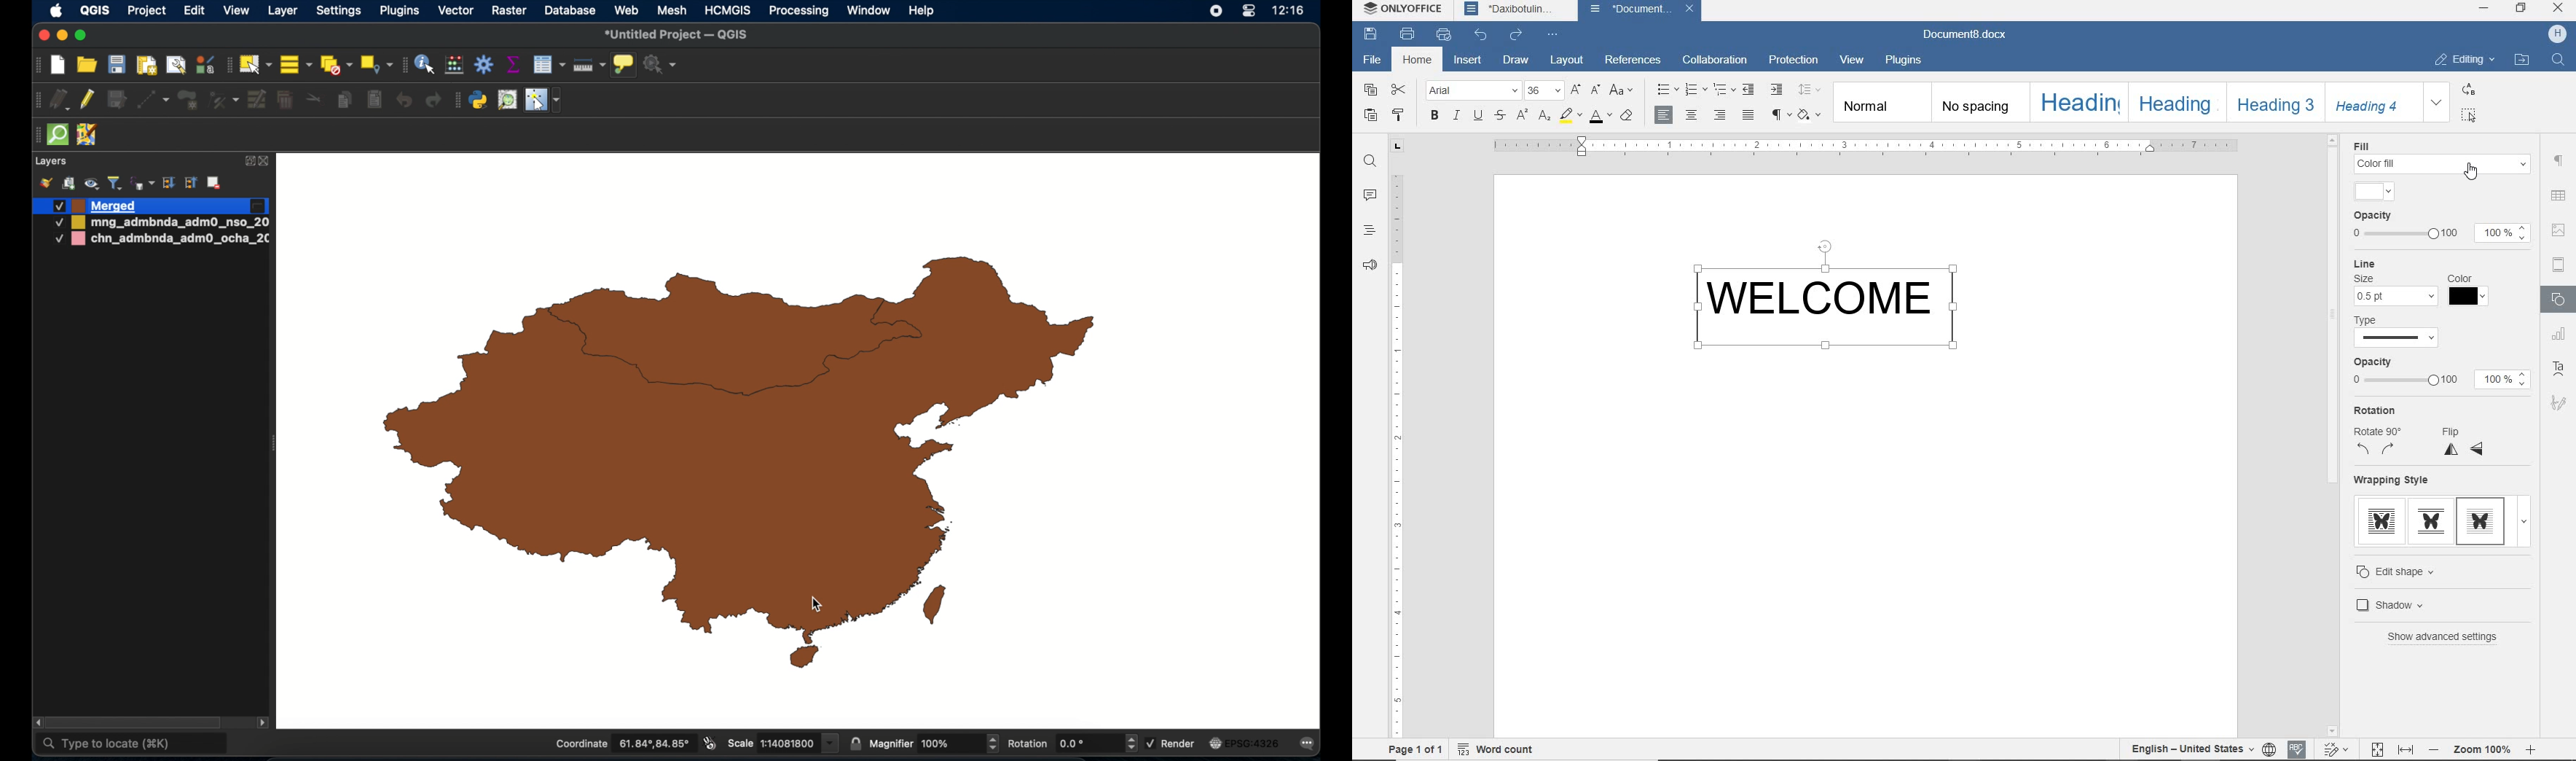 The height and width of the screenshot is (784, 2576). What do you see at coordinates (216, 182) in the screenshot?
I see `remove layer/group` at bounding box center [216, 182].